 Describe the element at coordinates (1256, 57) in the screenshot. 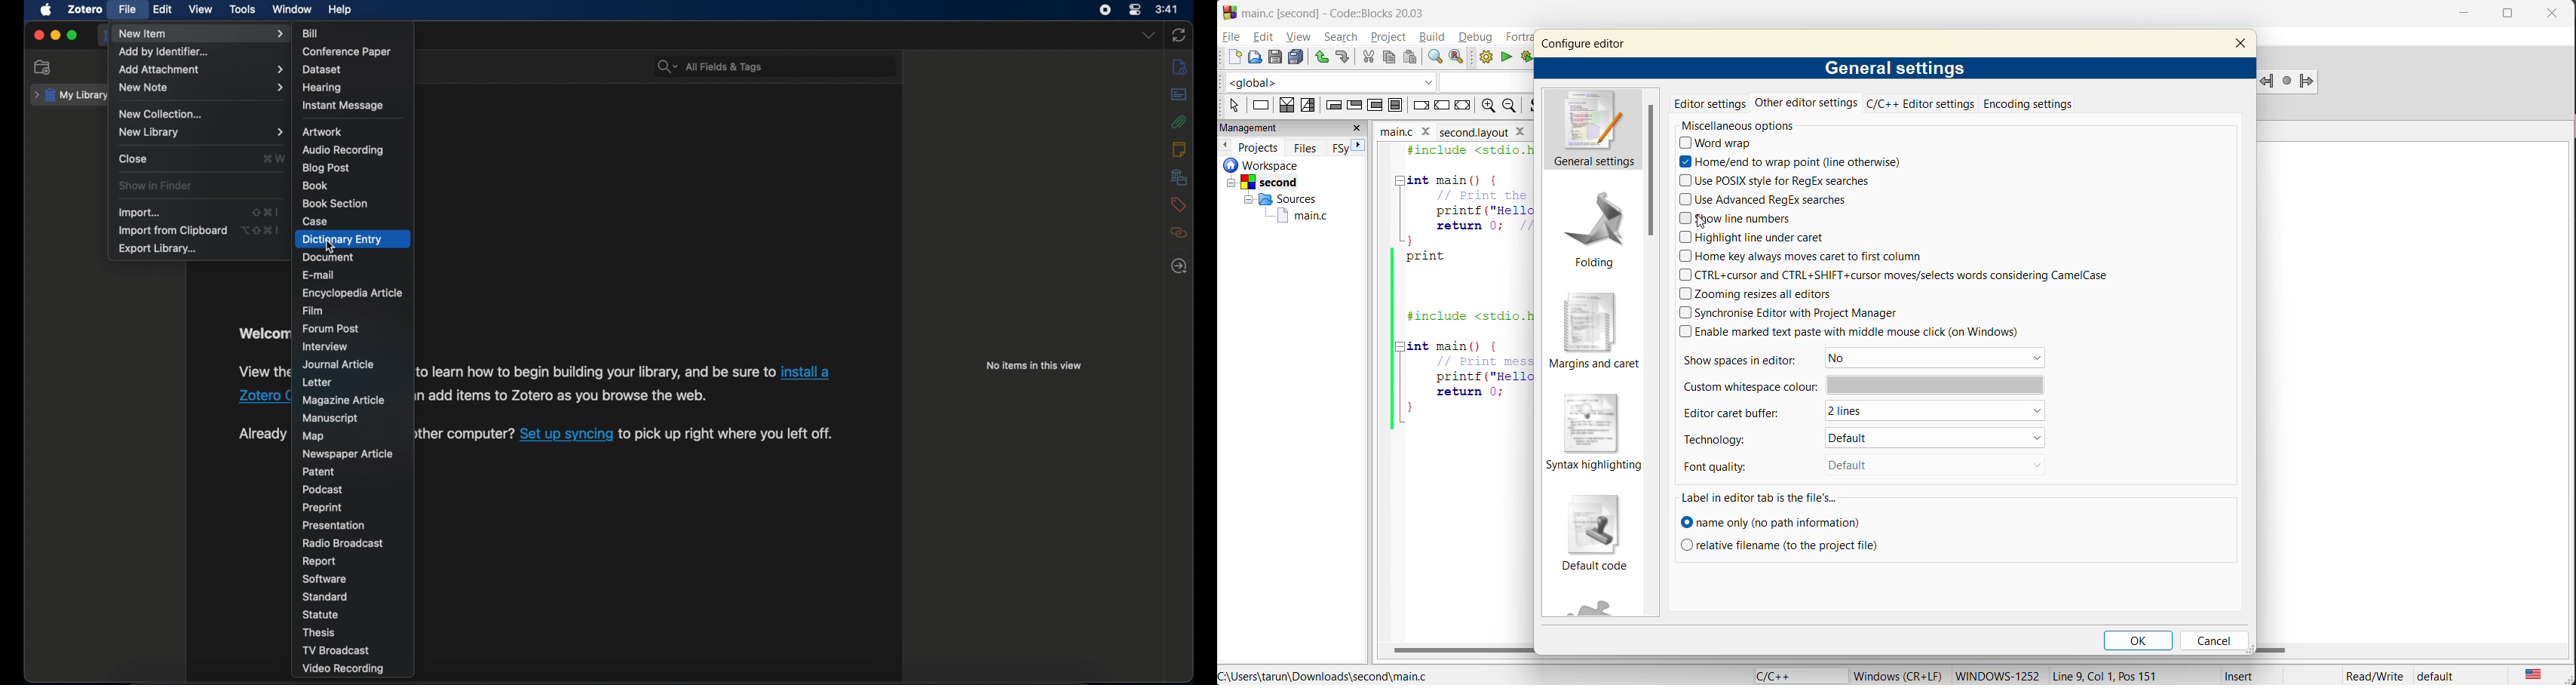

I see `open` at that location.